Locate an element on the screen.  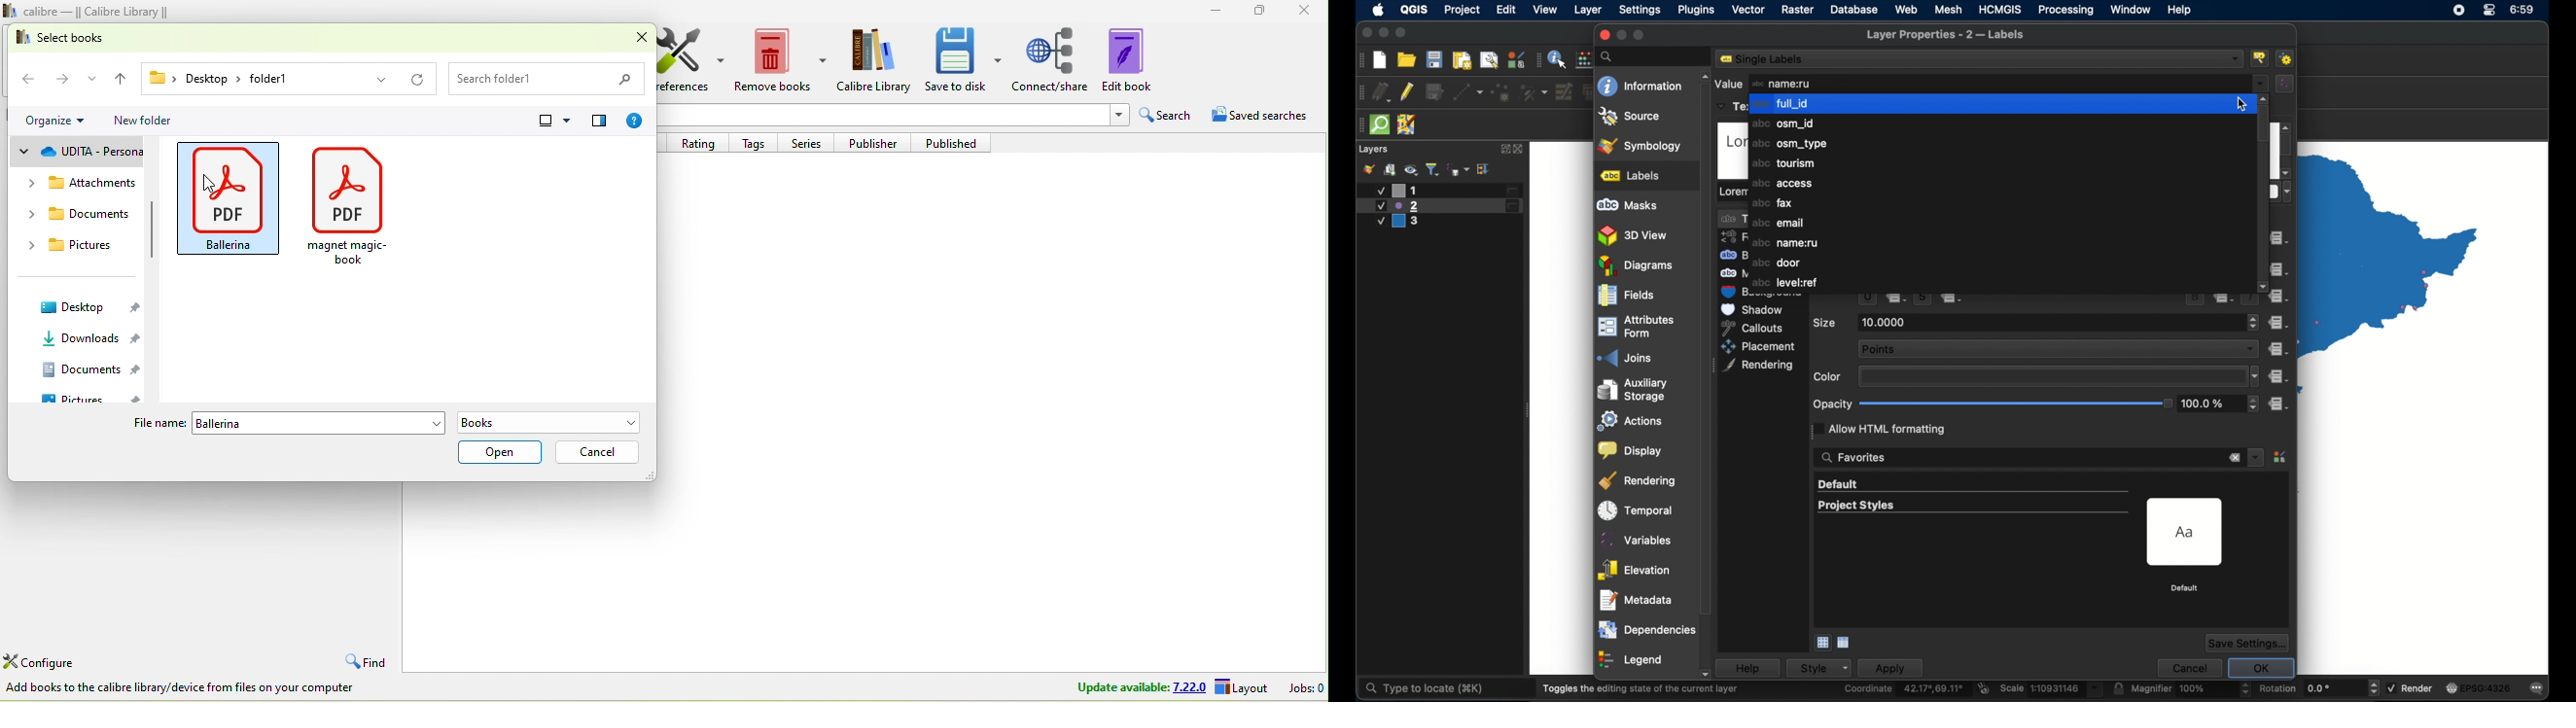
scroll  box is located at coordinates (2288, 147).